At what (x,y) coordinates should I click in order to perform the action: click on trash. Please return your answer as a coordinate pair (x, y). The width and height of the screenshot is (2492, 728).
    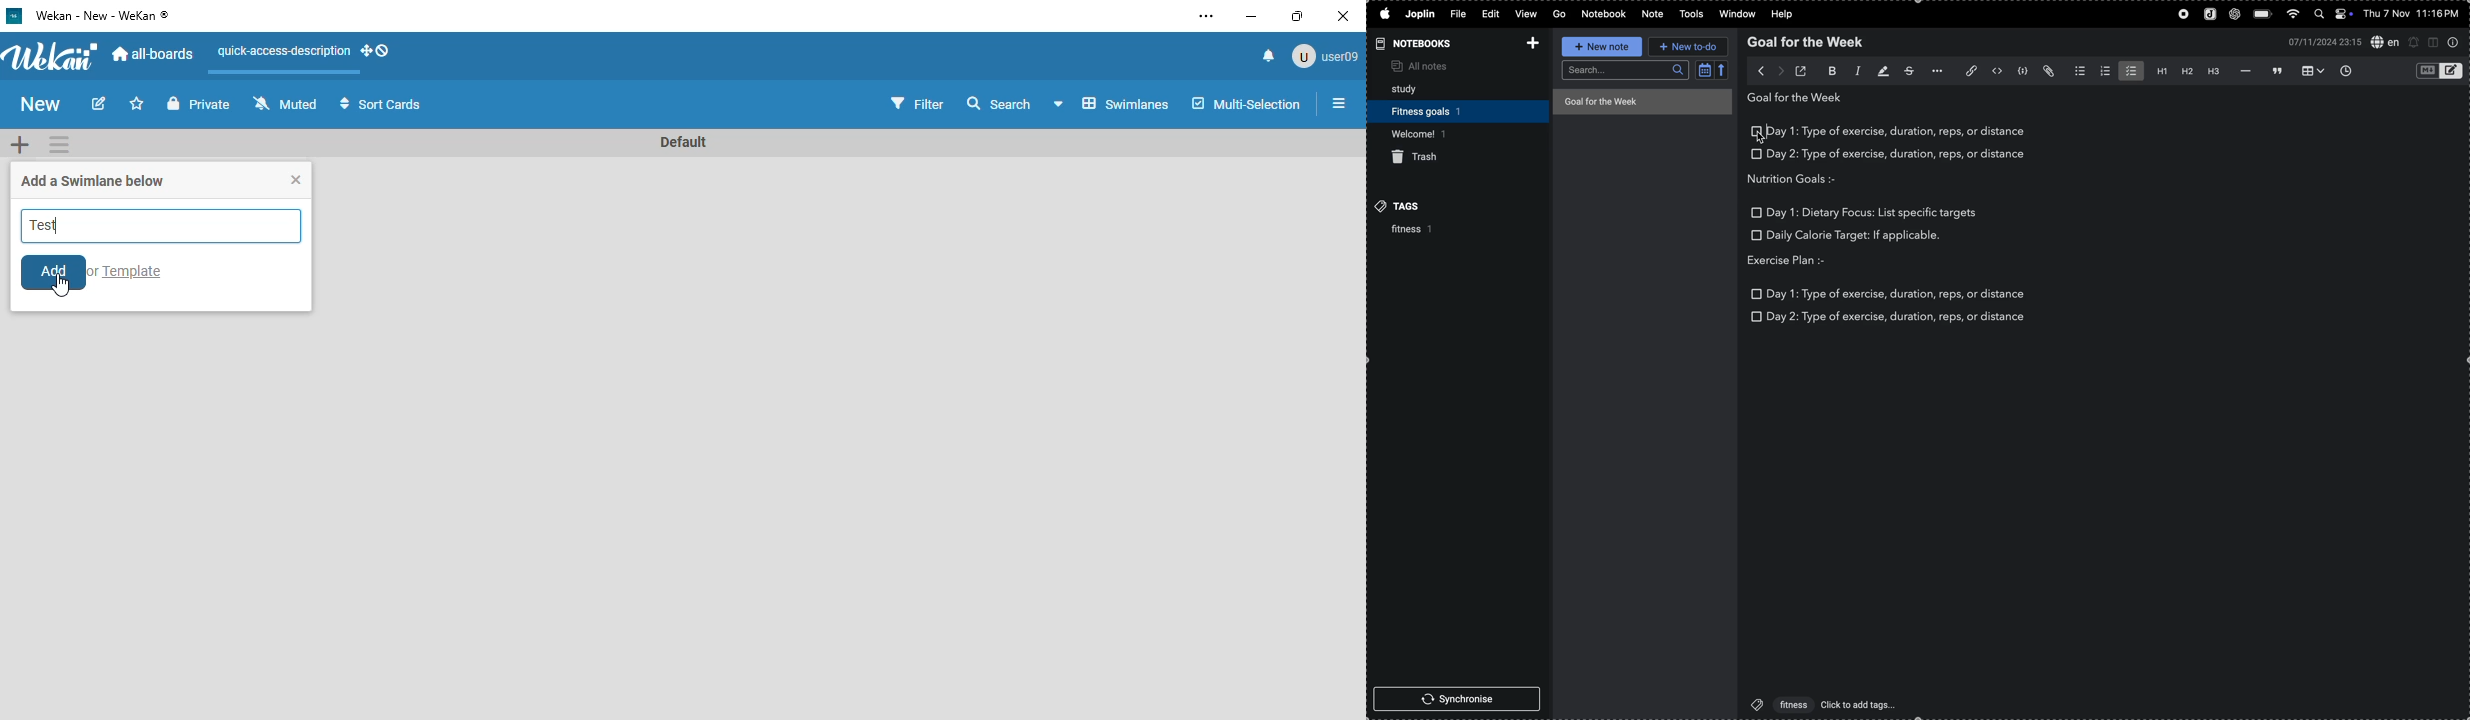
    Looking at the image, I should click on (1421, 158).